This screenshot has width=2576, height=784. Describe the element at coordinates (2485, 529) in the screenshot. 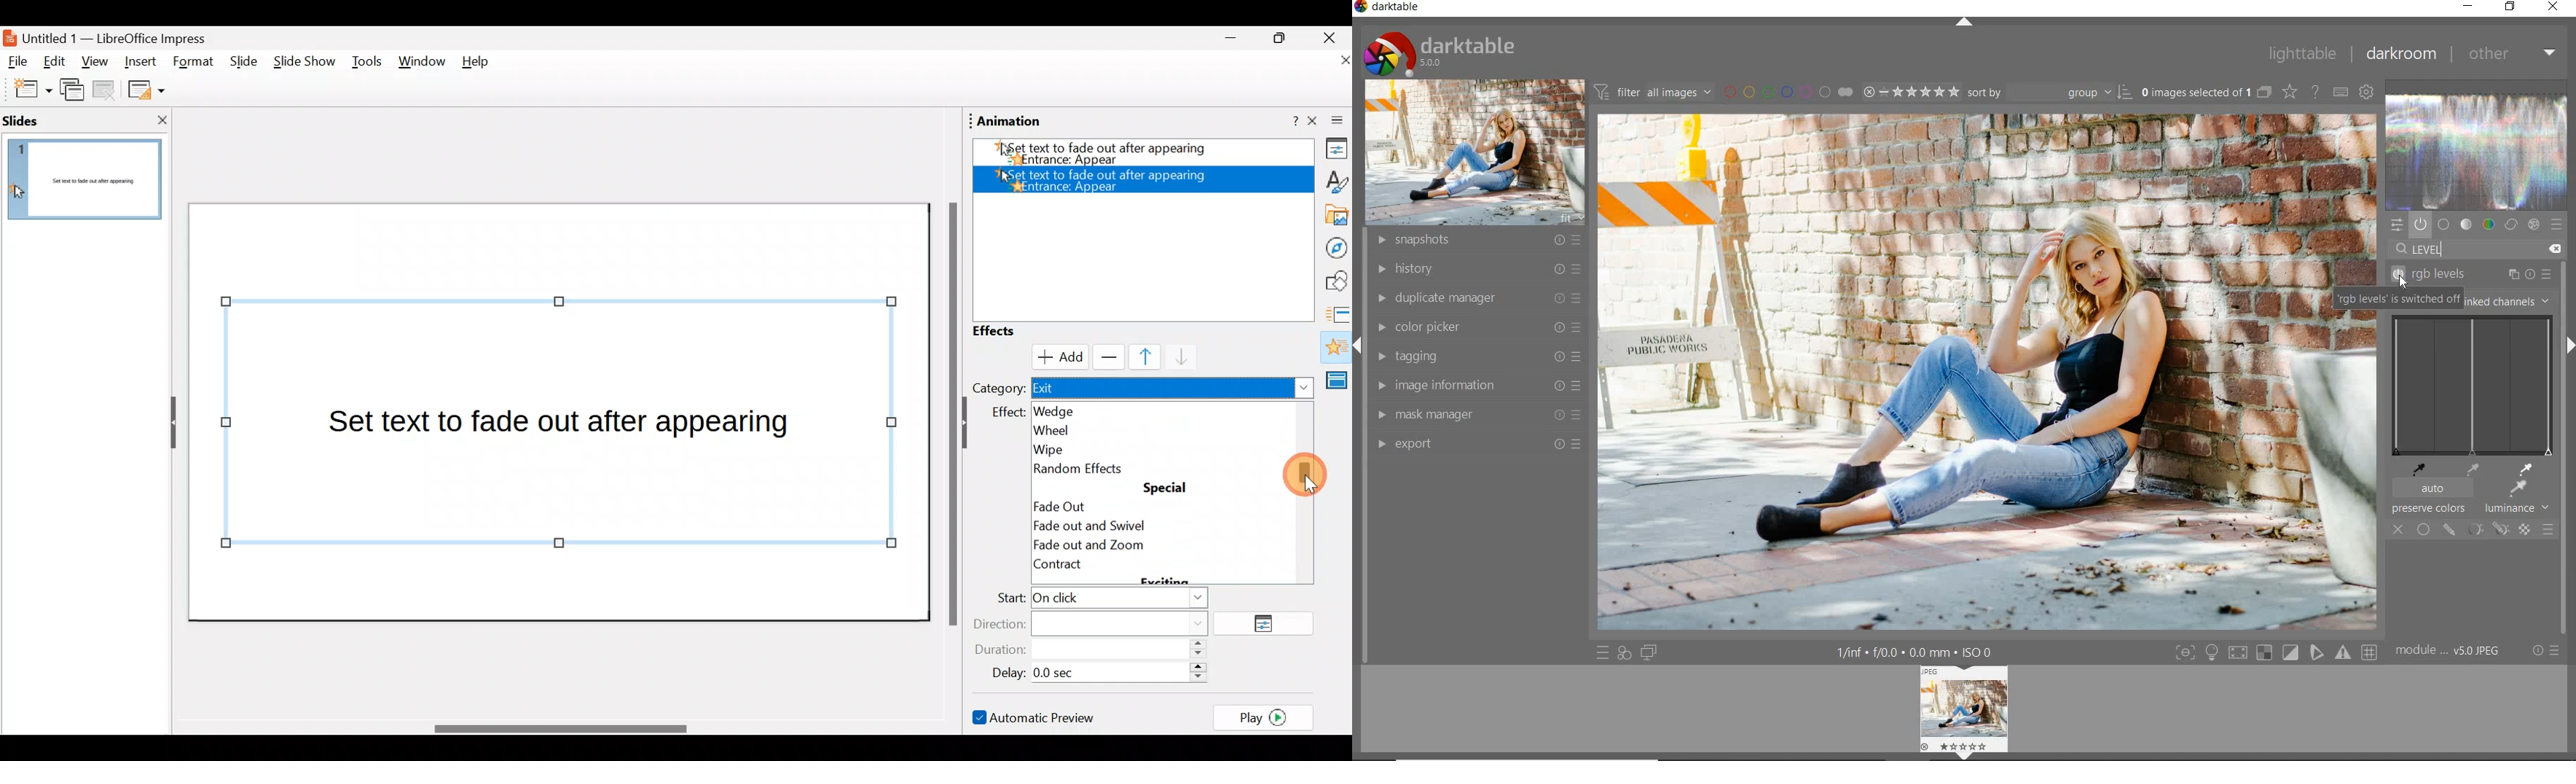

I see `mask modules` at that location.